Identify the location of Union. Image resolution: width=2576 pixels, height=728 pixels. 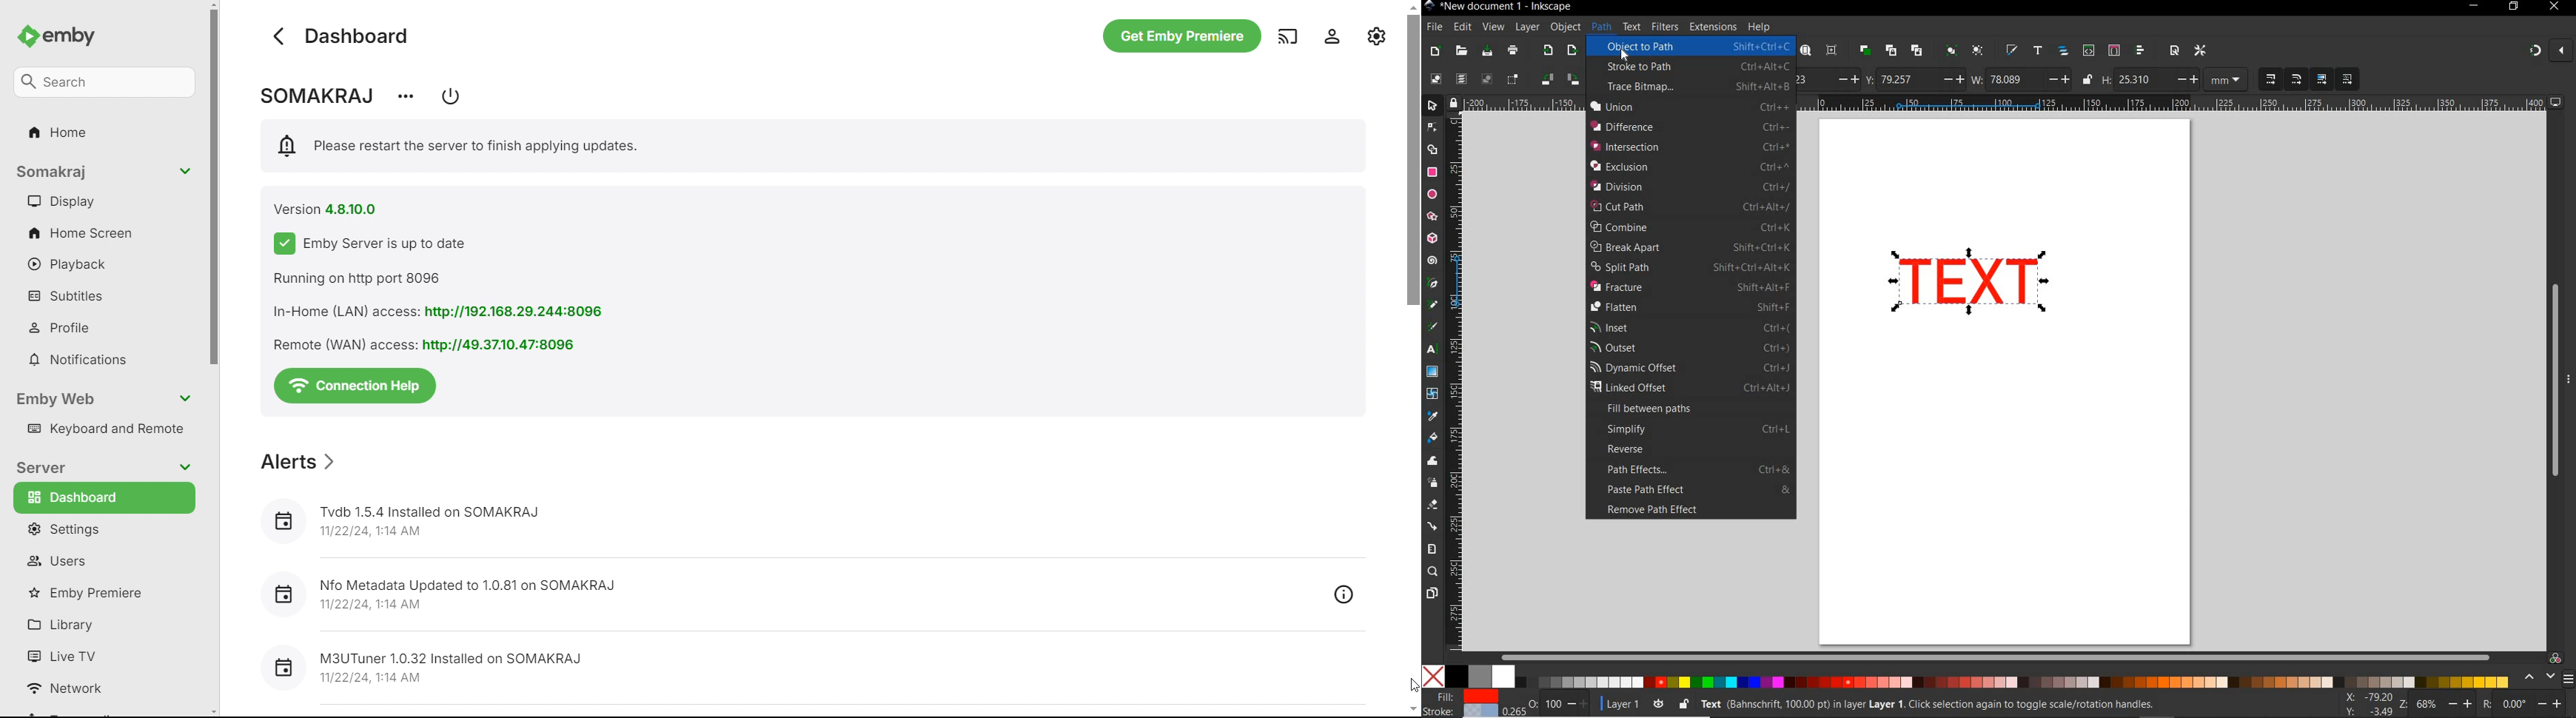
(1689, 107).